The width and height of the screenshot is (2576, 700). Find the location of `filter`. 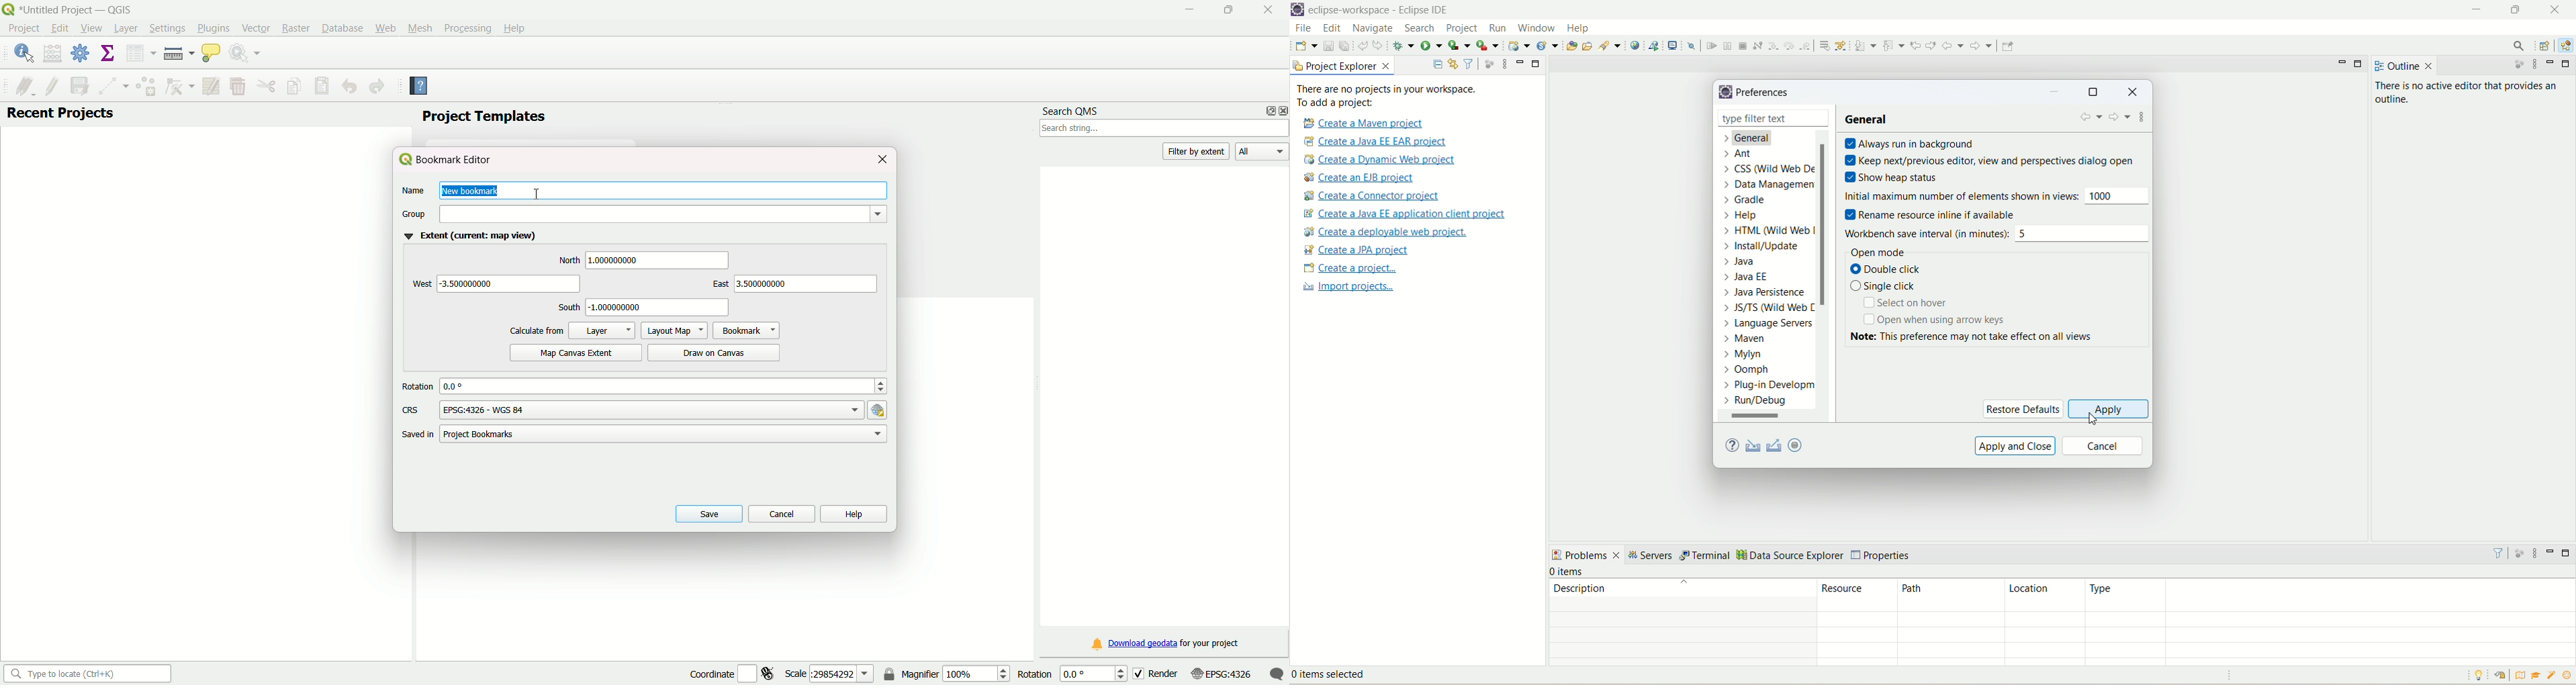

filter is located at coordinates (1198, 151).